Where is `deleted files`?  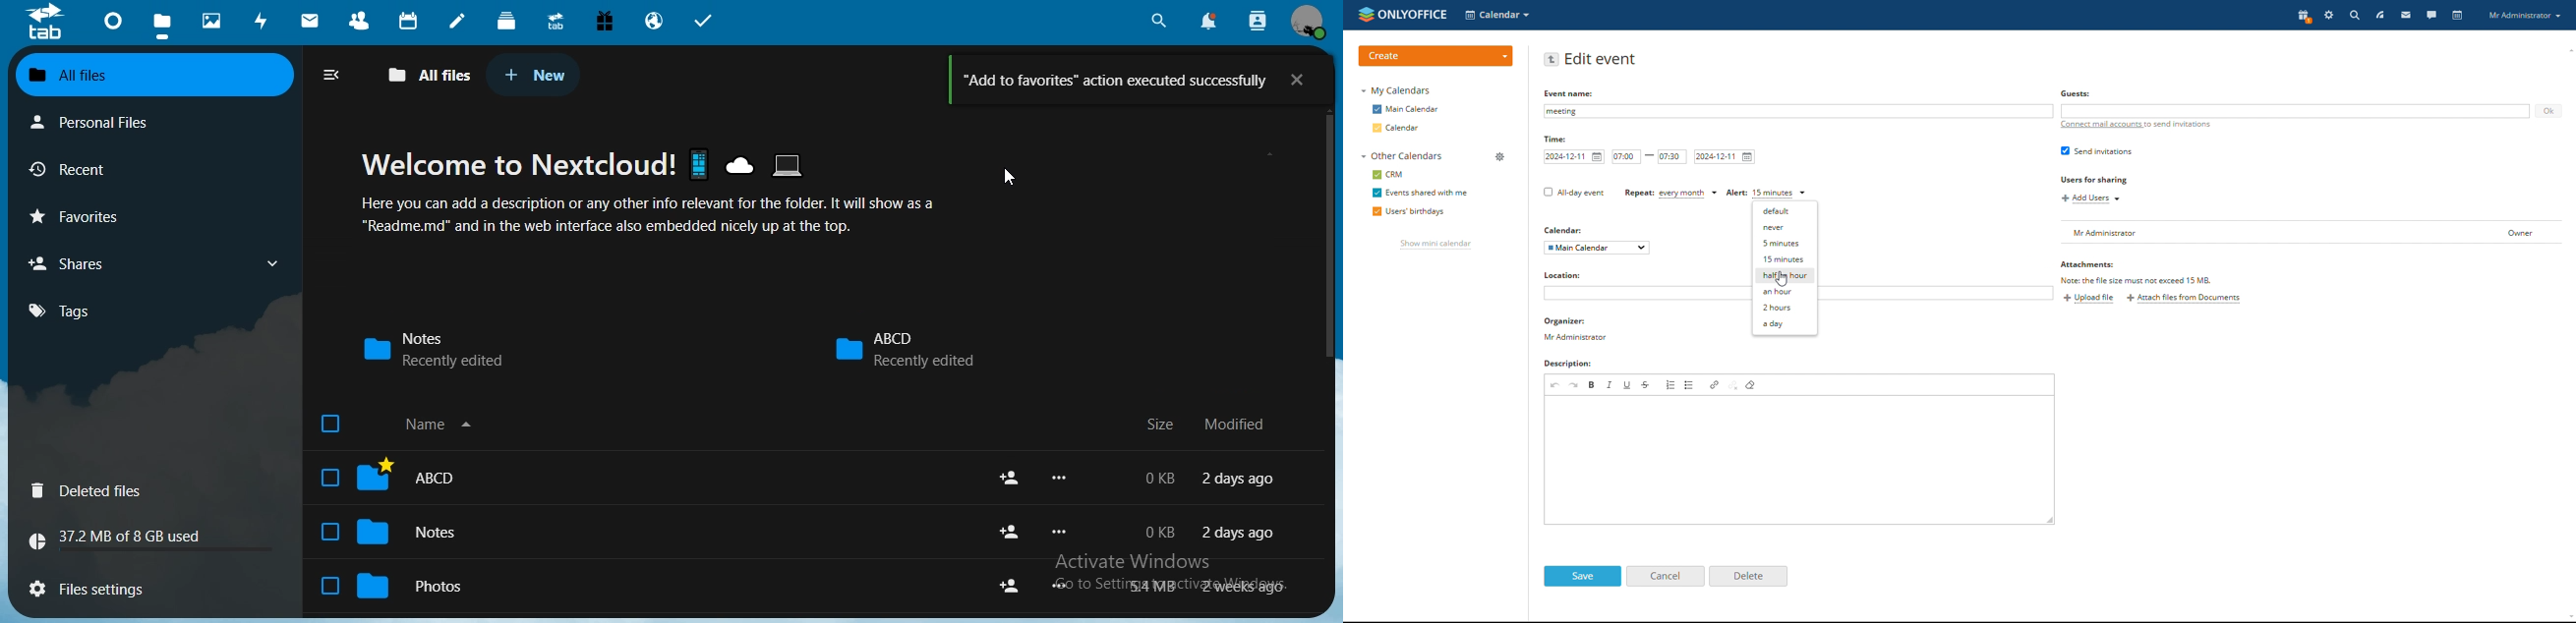
deleted files is located at coordinates (92, 490).